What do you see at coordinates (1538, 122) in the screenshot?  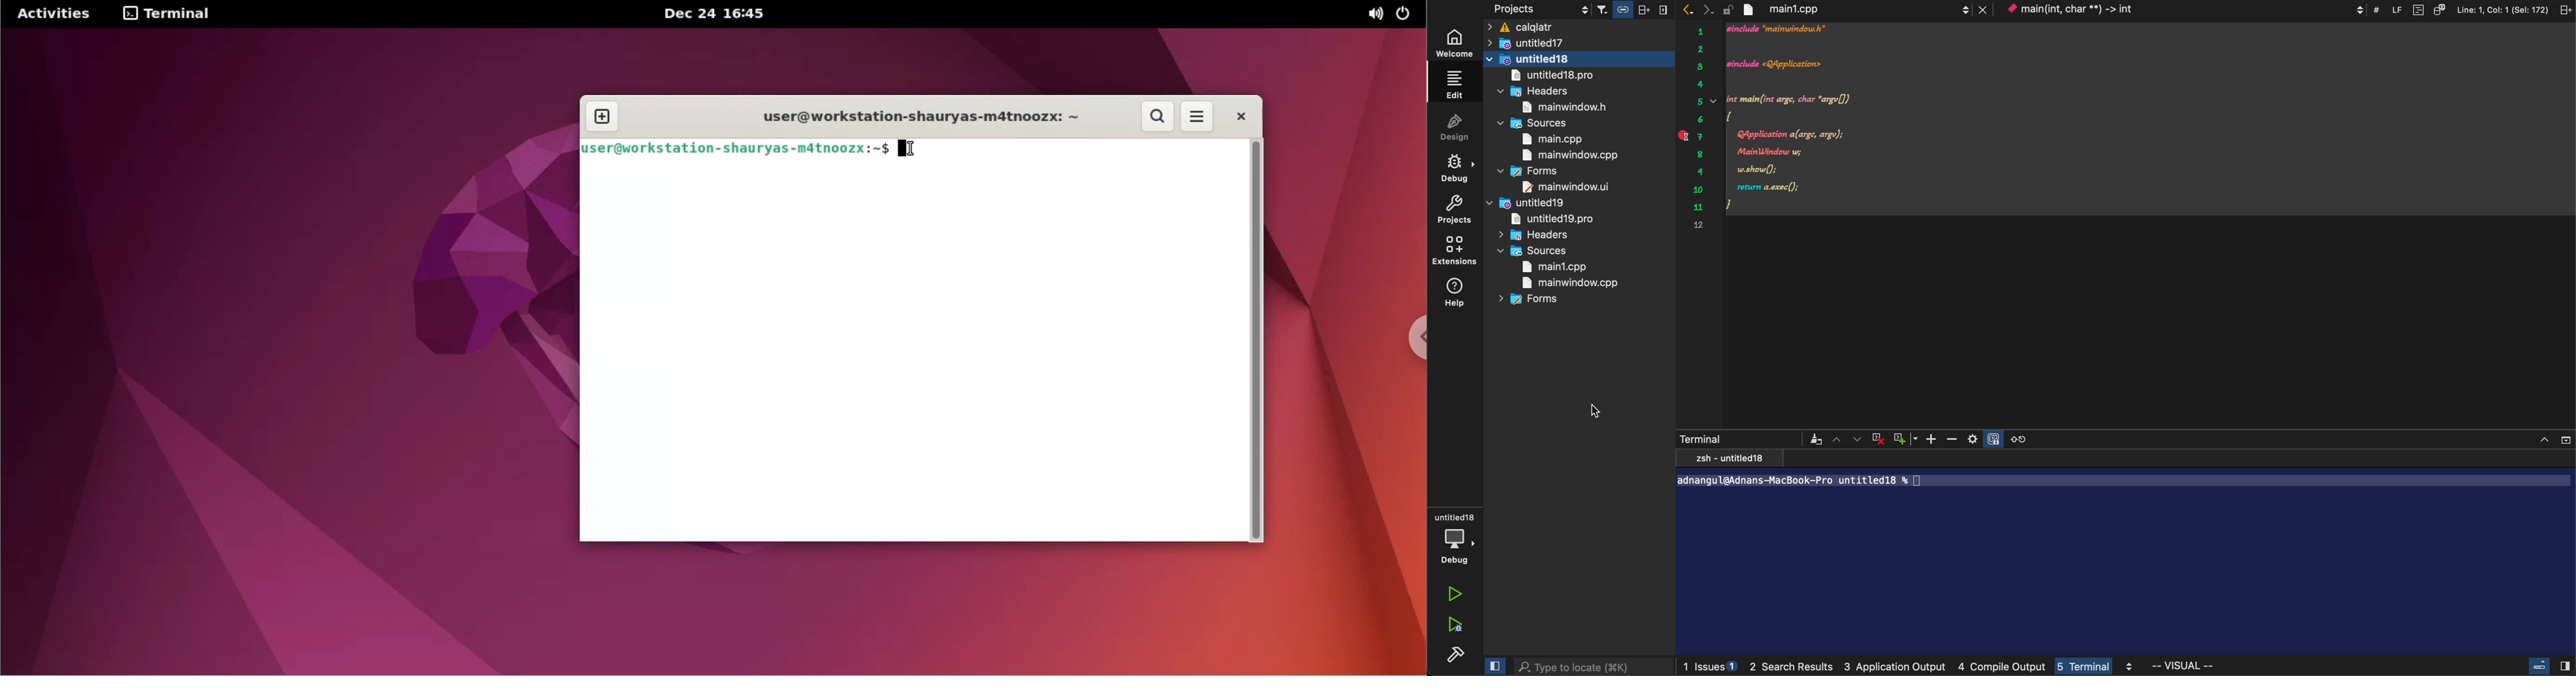 I see `sources` at bounding box center [1538, 122].